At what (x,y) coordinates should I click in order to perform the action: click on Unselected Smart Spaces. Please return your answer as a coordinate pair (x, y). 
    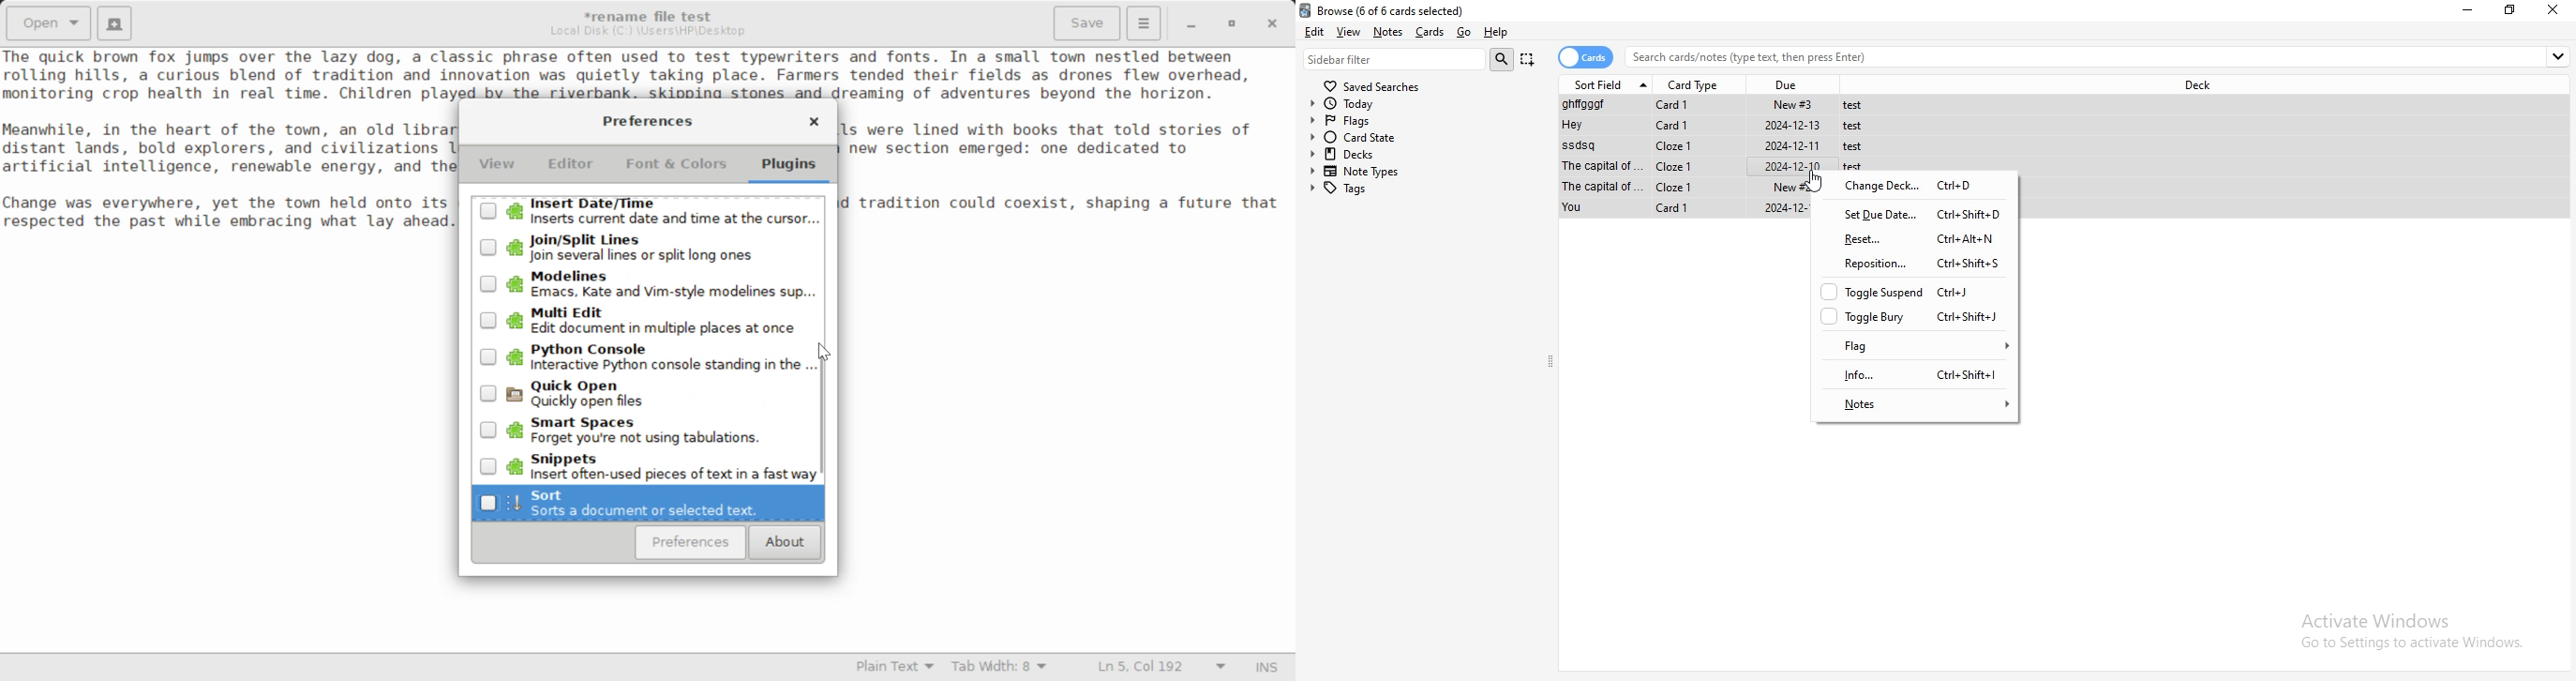
    Looking at the image, I should click on (647, 432).